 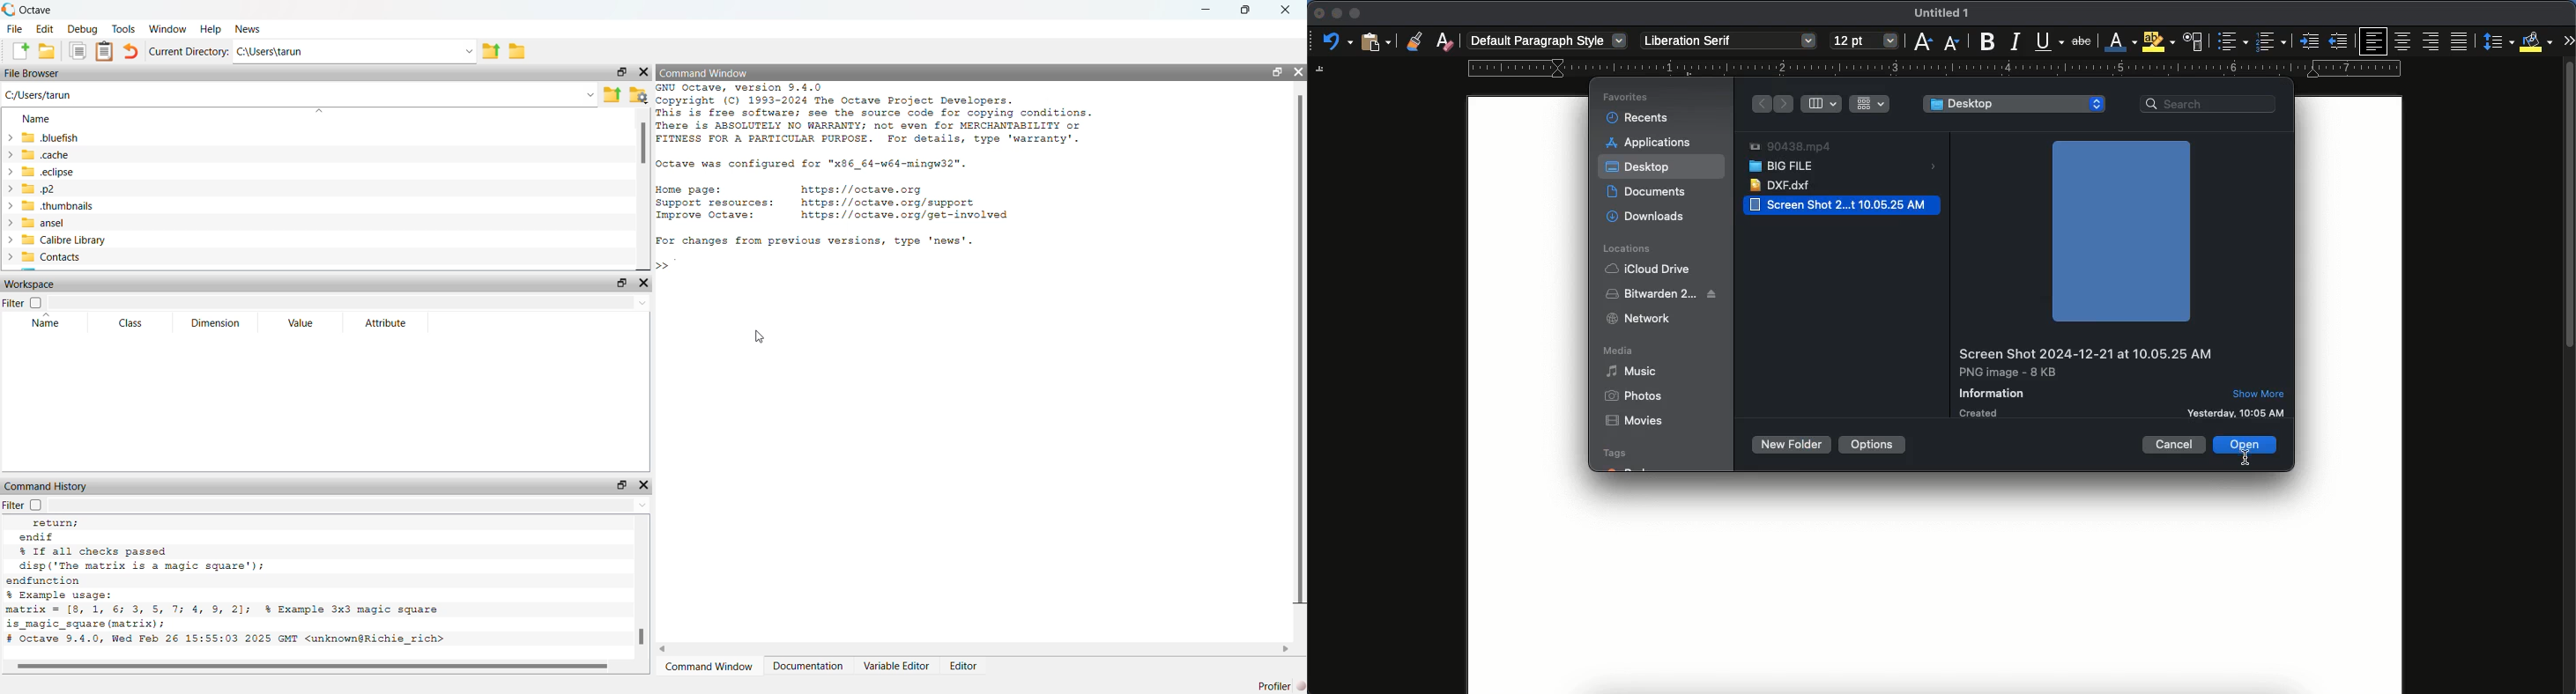 I want to click on New folder, so click(x=48, y=51).